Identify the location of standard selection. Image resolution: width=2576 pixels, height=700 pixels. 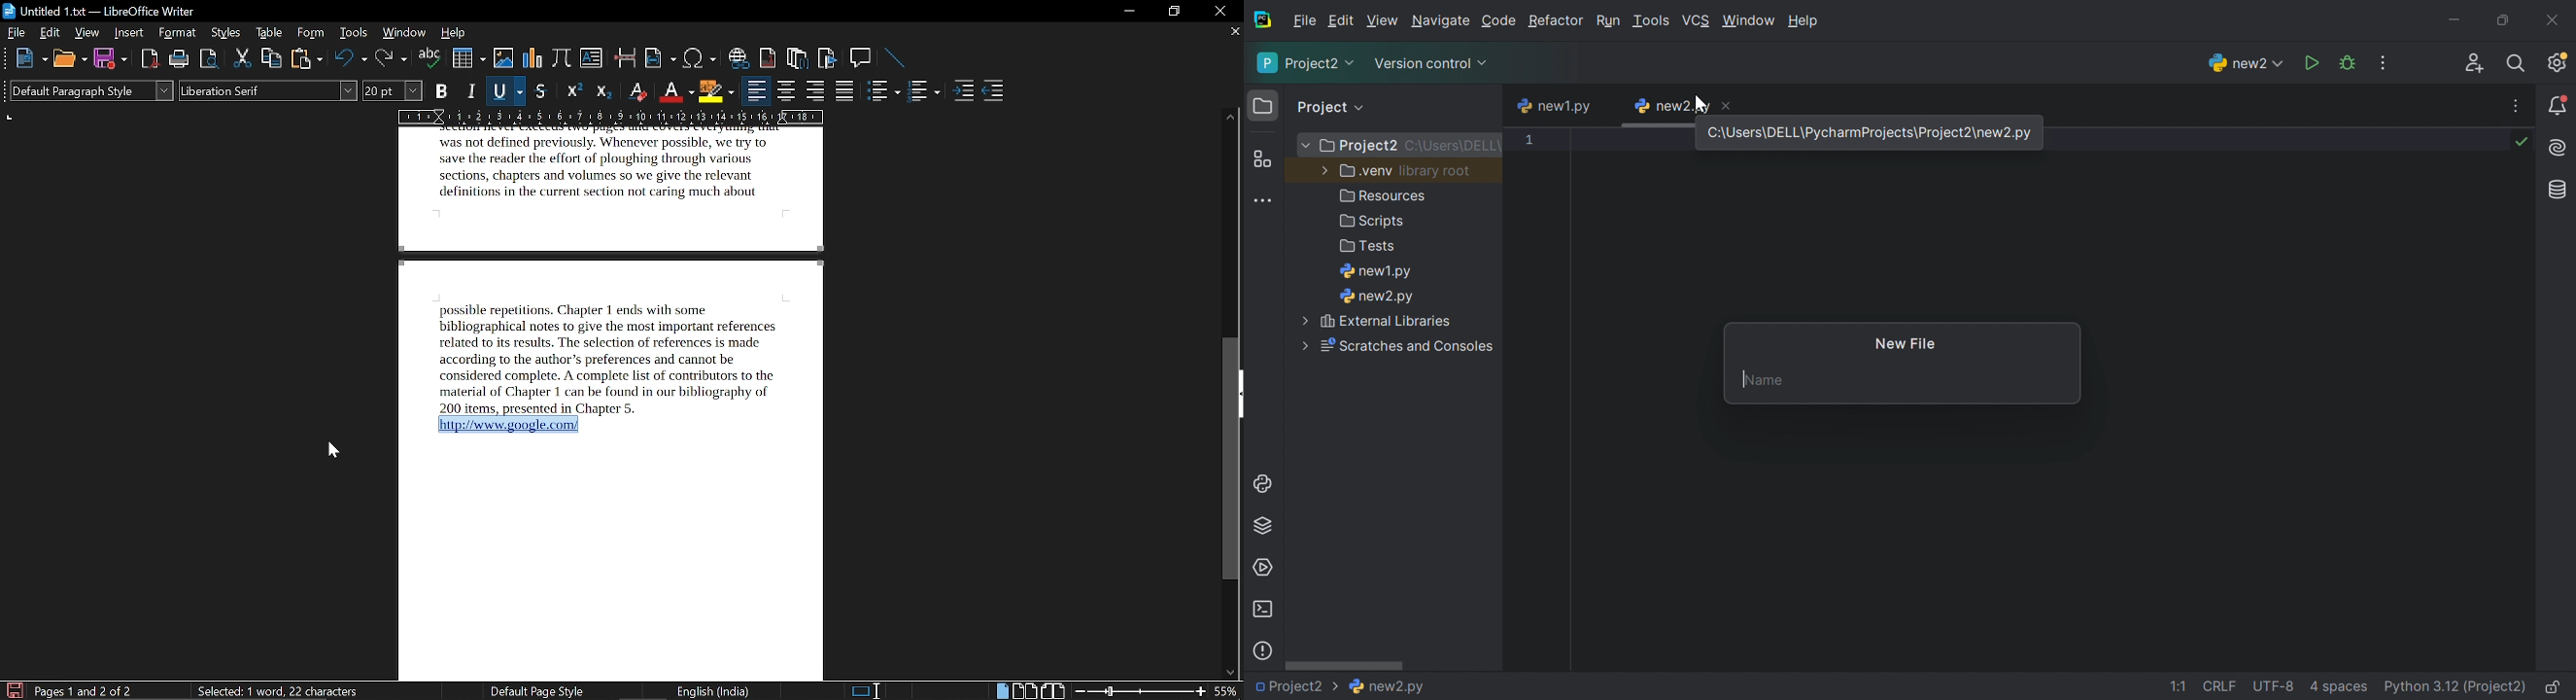
(870, 690).